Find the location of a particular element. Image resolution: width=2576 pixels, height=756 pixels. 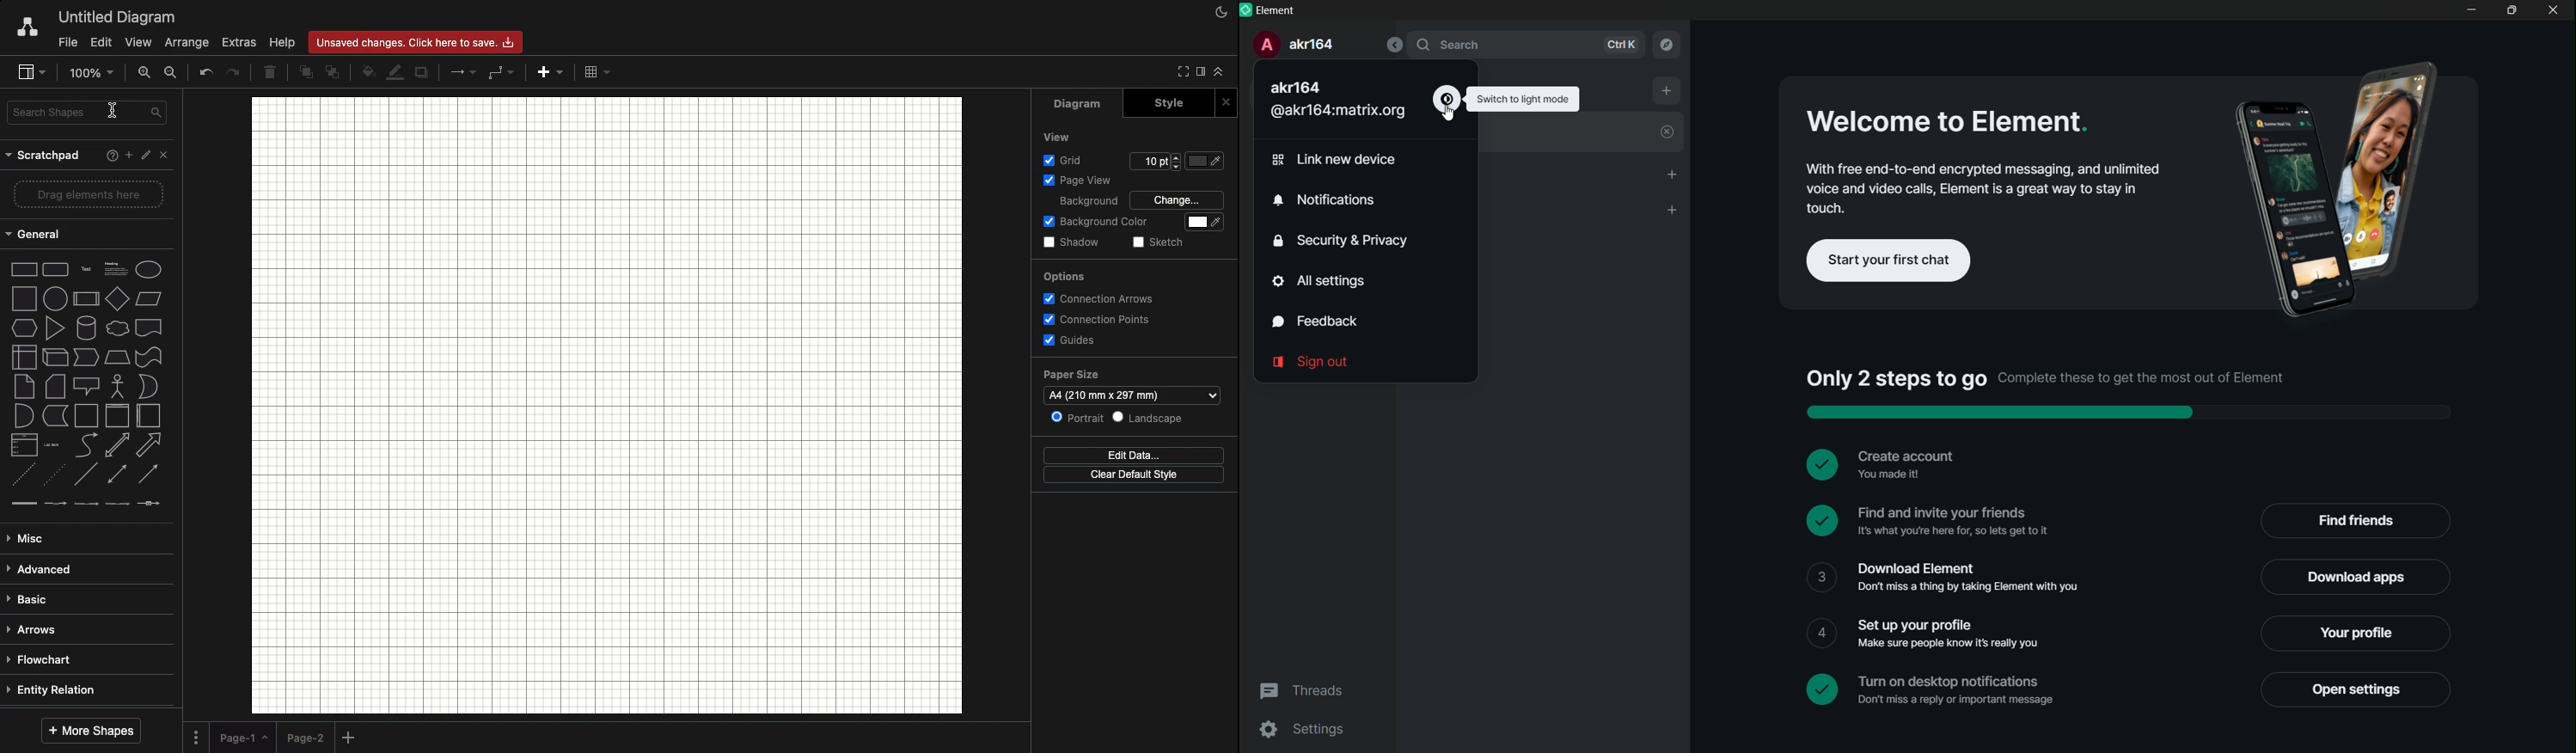

type of arrow is located at coordinates (92, 474).